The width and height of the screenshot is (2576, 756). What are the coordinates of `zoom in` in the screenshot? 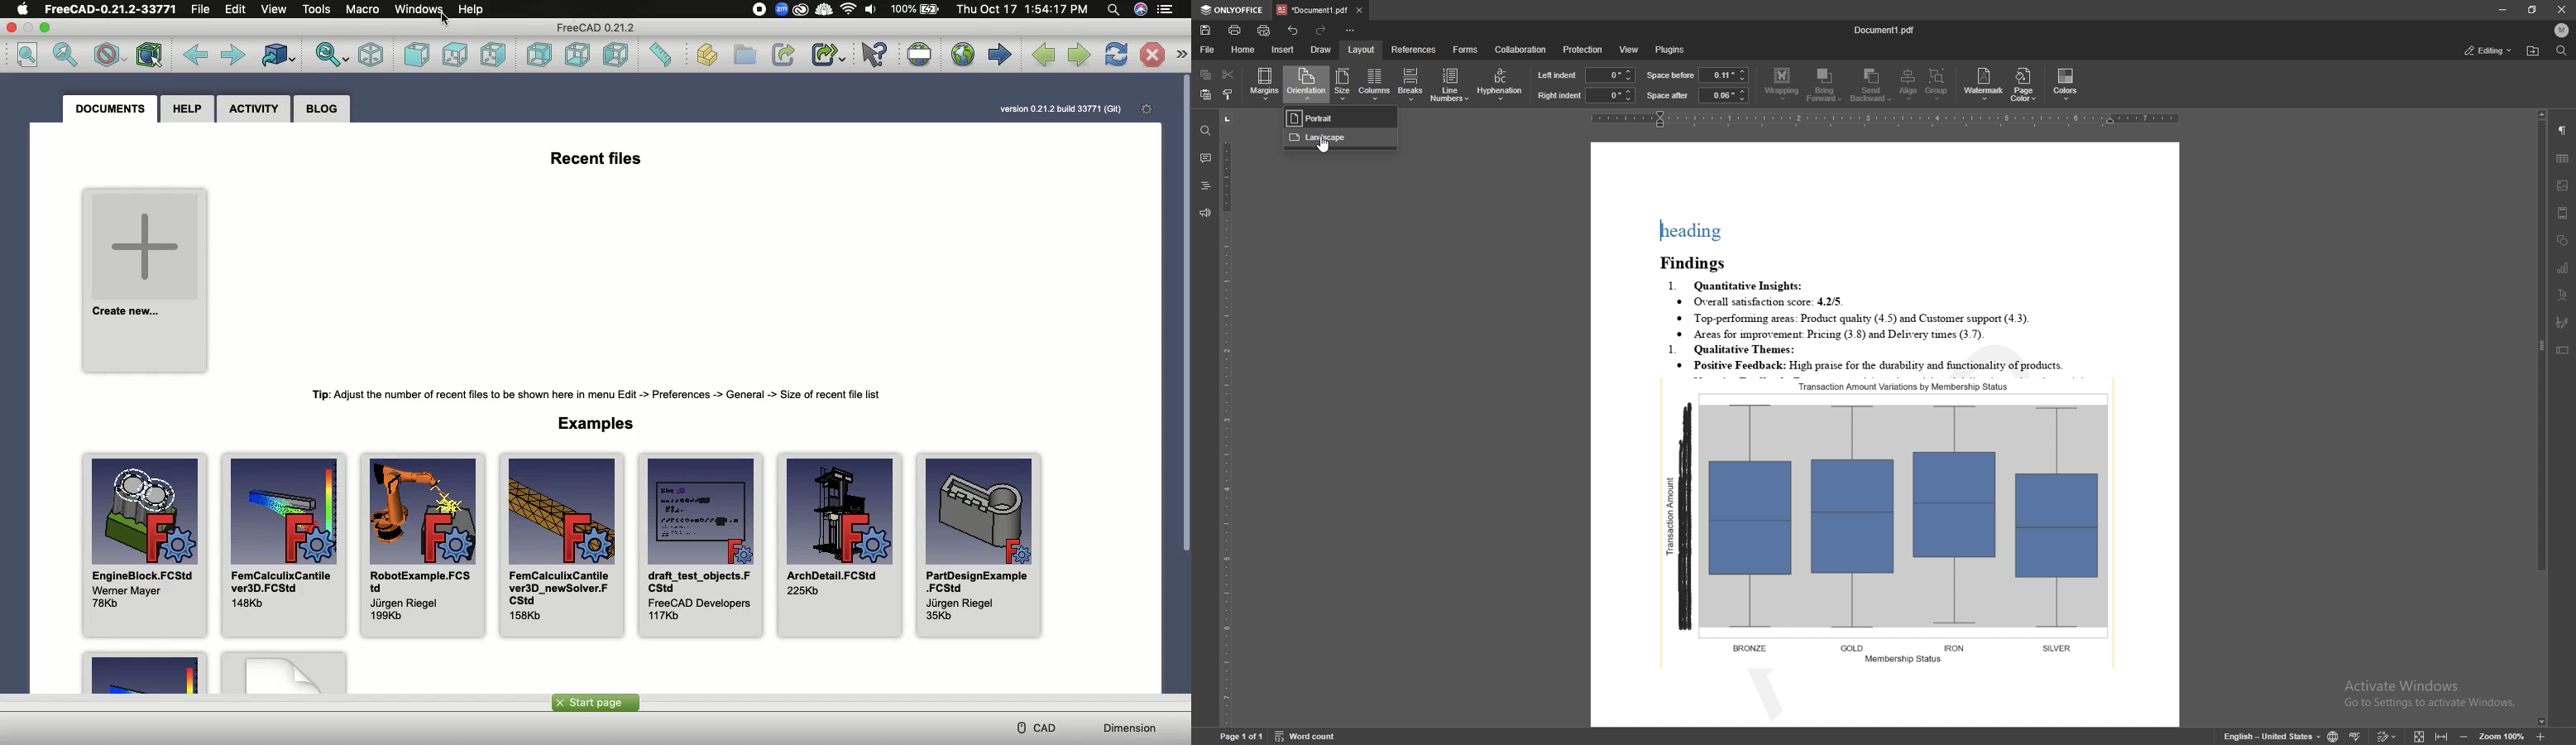 It's located at (2541, 736).